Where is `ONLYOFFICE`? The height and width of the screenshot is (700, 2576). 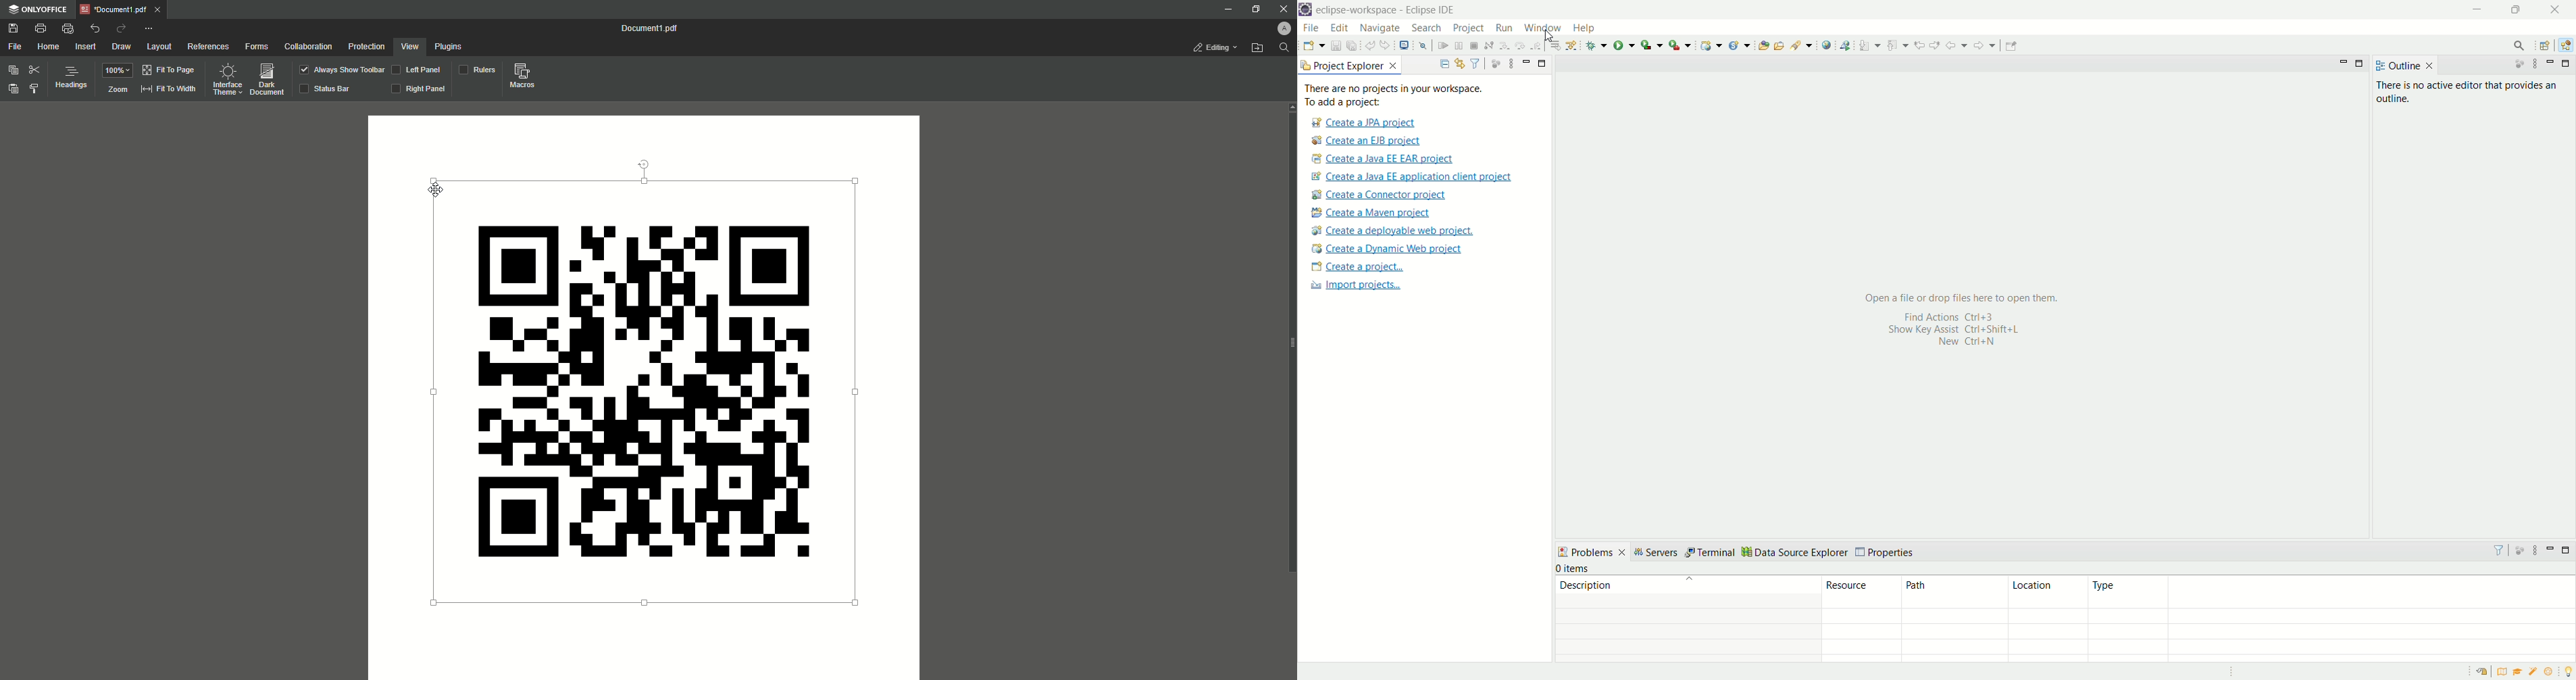 ONLYOFFICE is located at coordinates (38, 9).